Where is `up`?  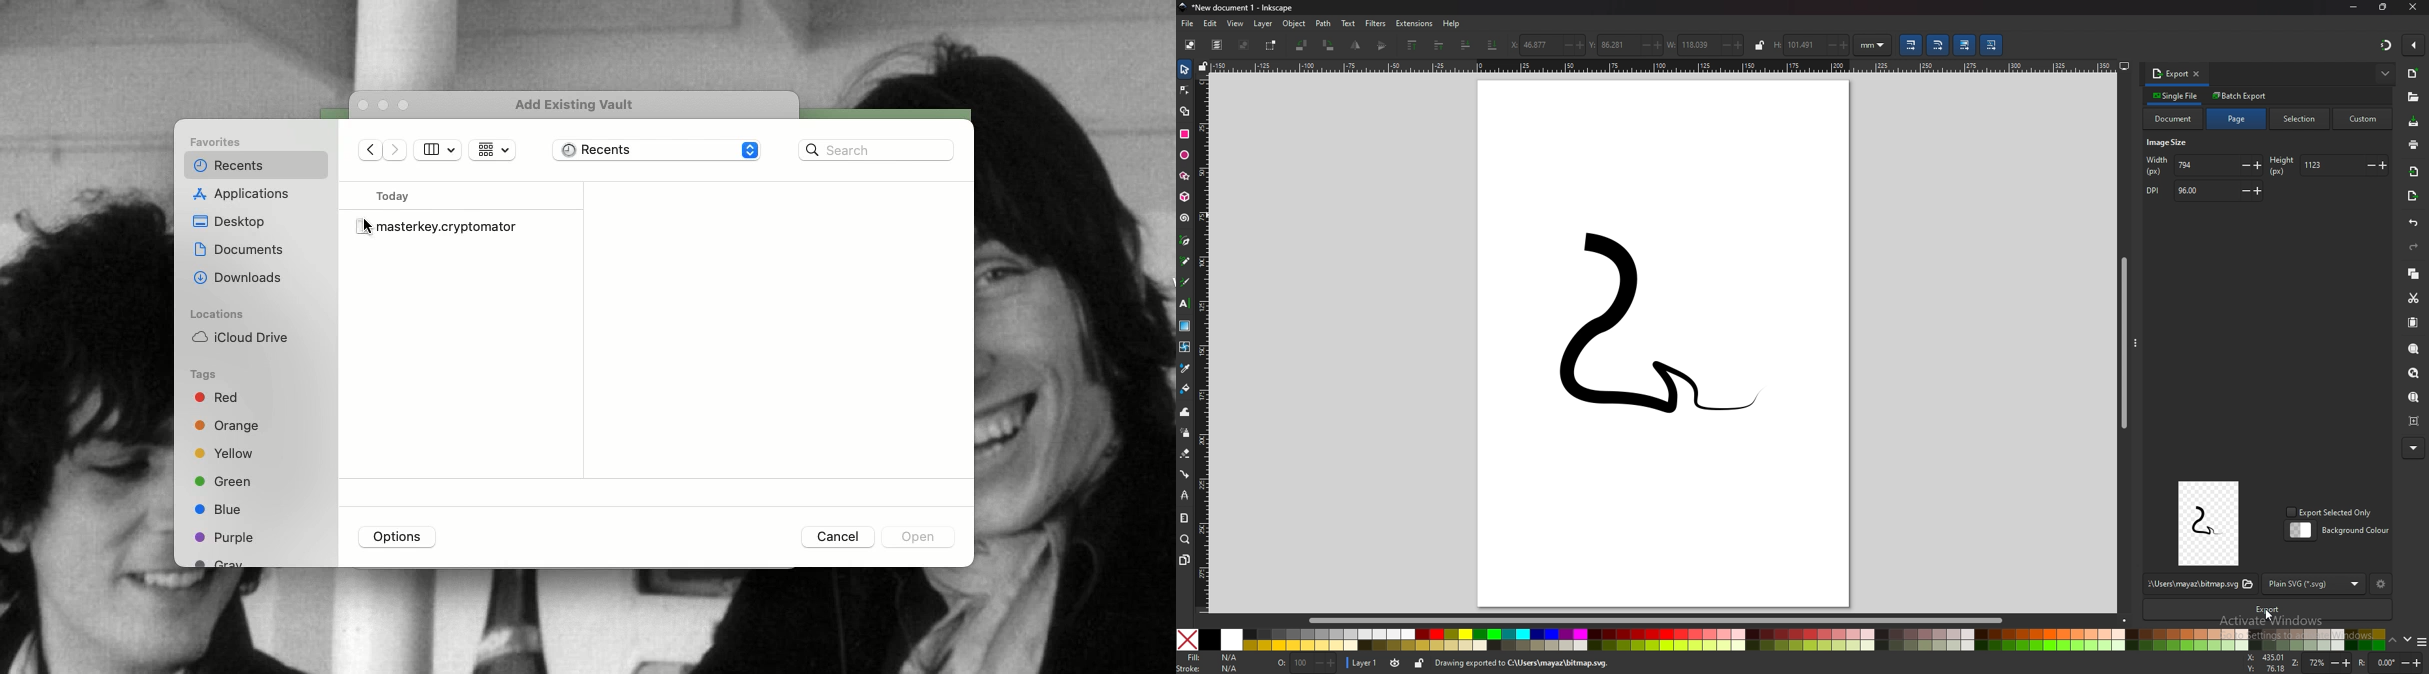
up is located at coordinates (2393, 640).